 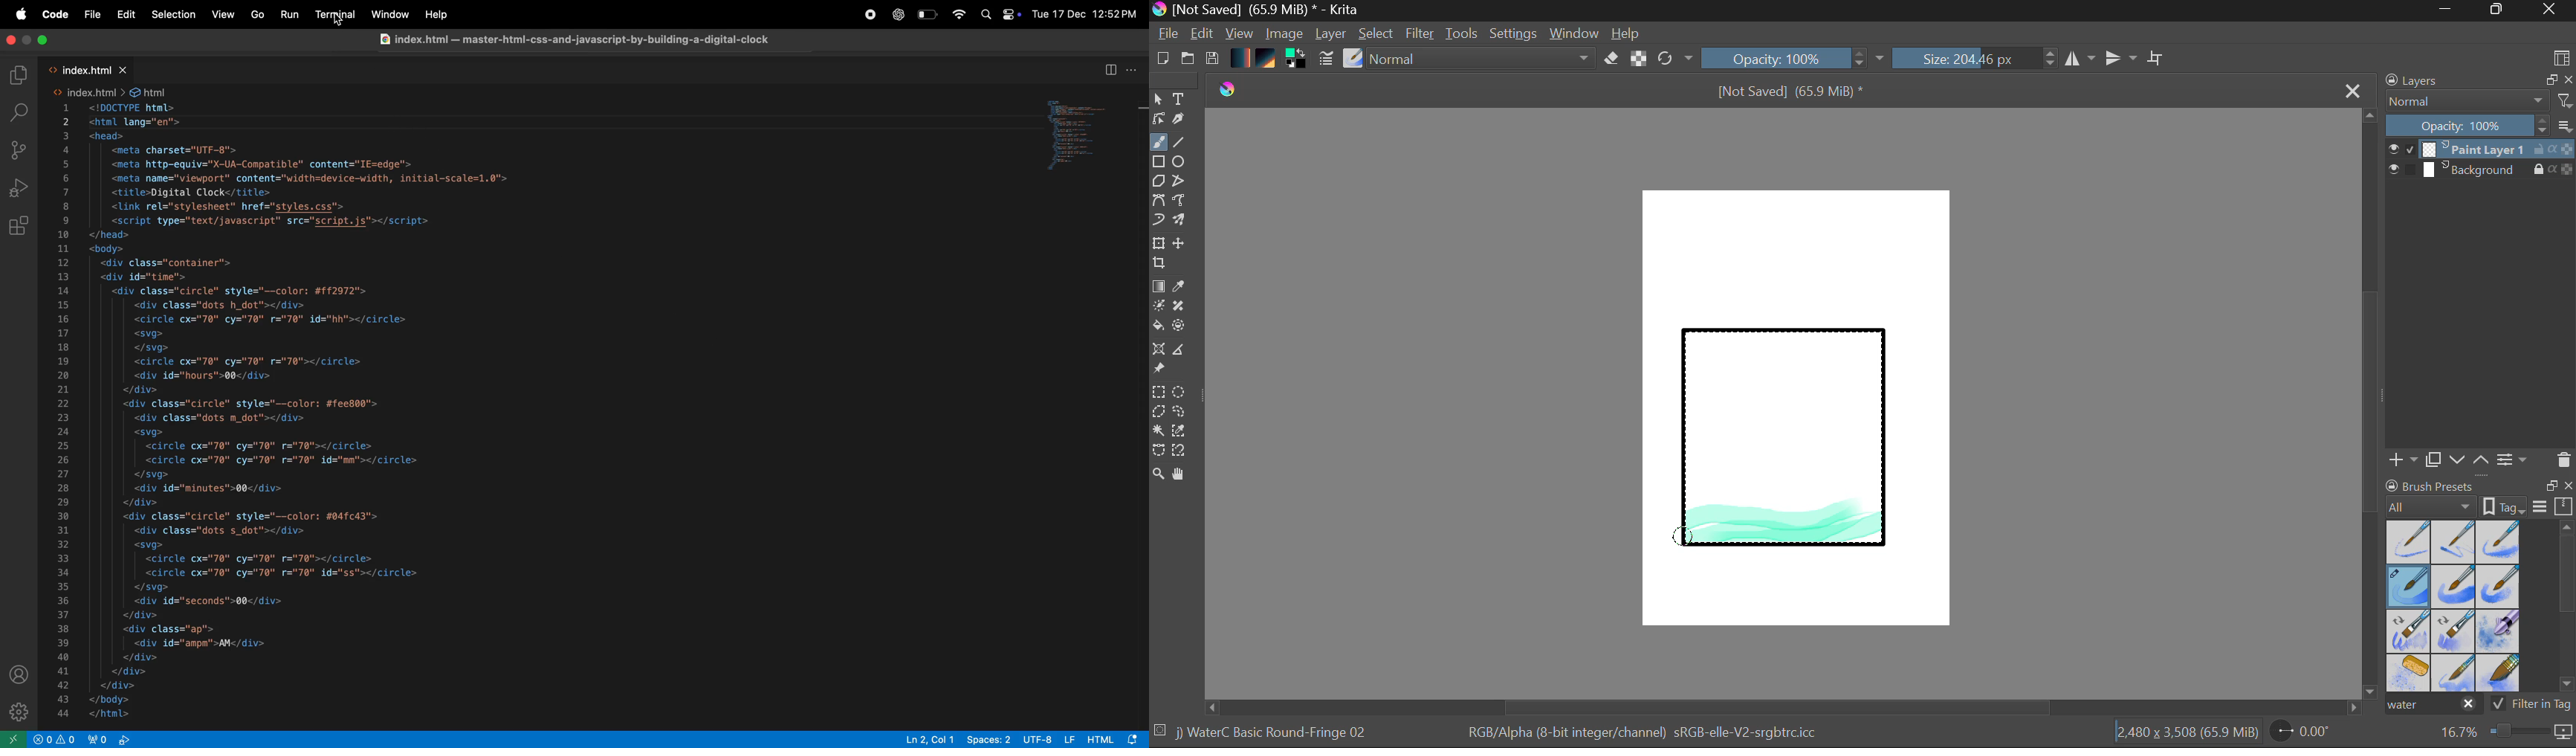 What do you see at coordinates (1184, 309) in the screenshot?
I see `Smart Patch Tool` at bounding box center [1184, 309].